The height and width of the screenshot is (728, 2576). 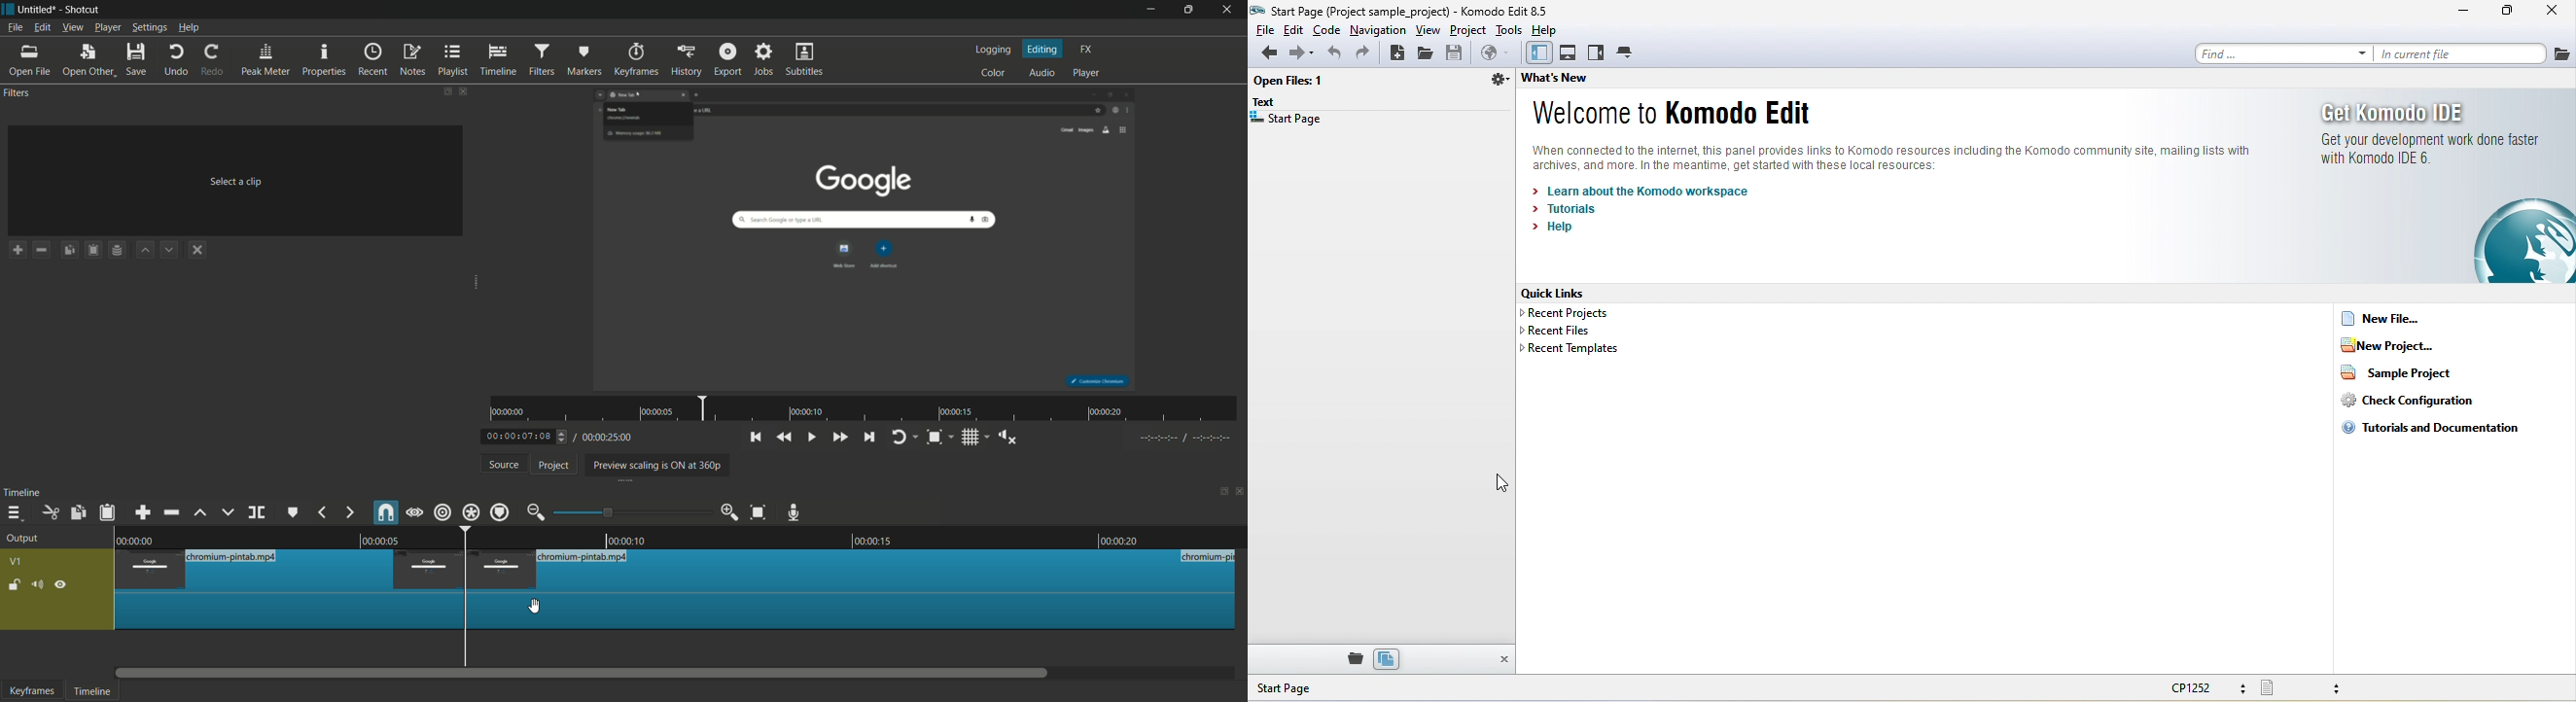 I want to click on properties, so click(x=323, y=60).